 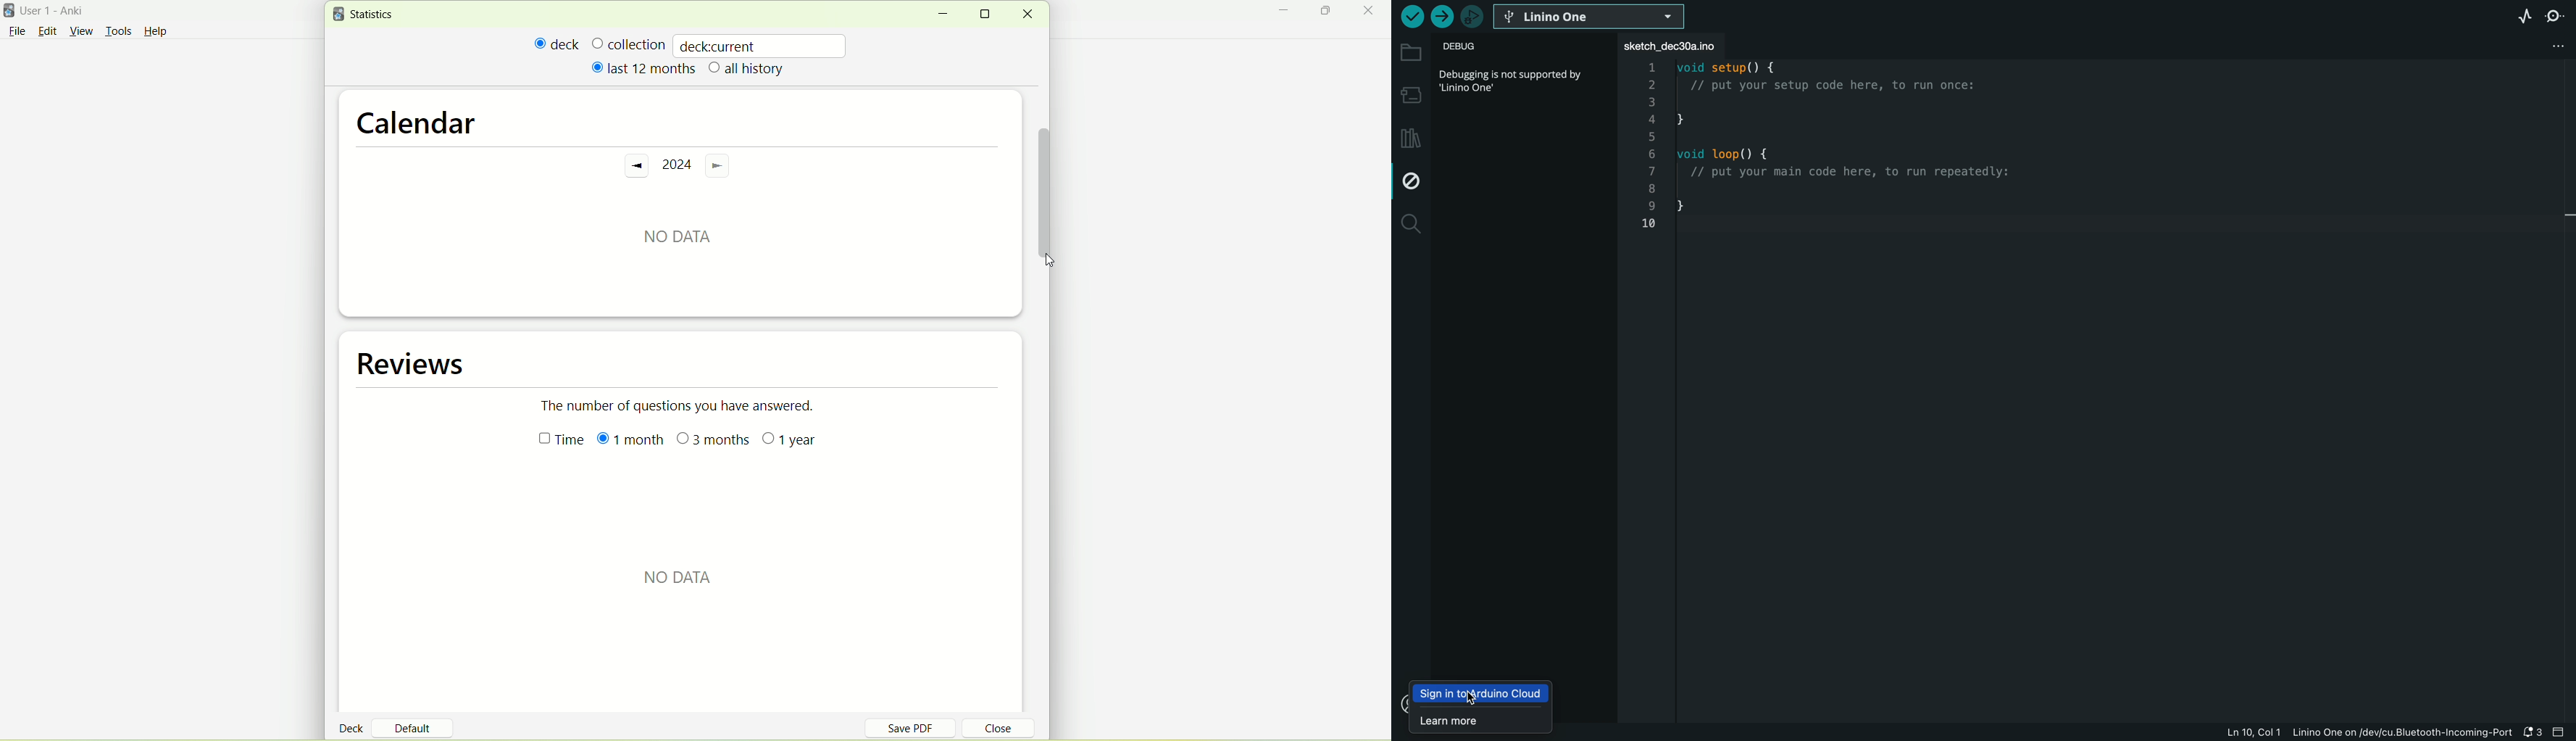 What do you see at coordinates (1288, 12) in the screenshot?
I see `minimize` at bounding box center [1288, 12].